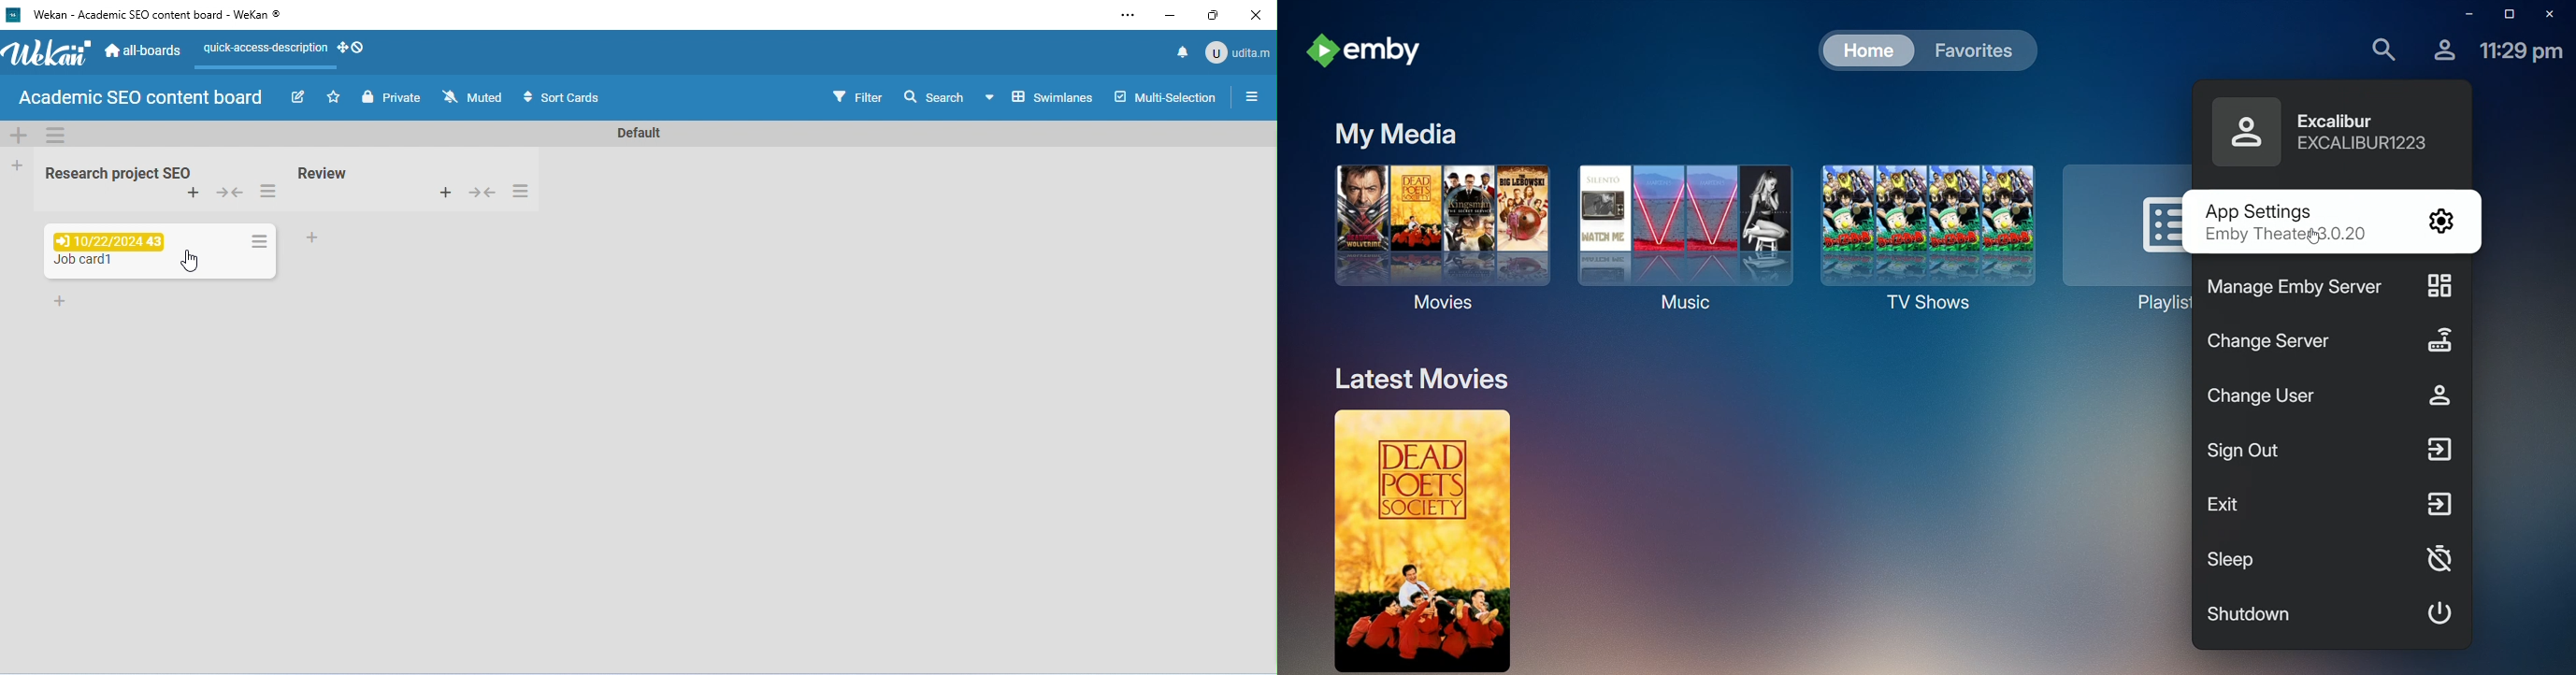  Describe the element at coordinates (444, 191) in the screenshot. I see `add card to top of list` at that location.